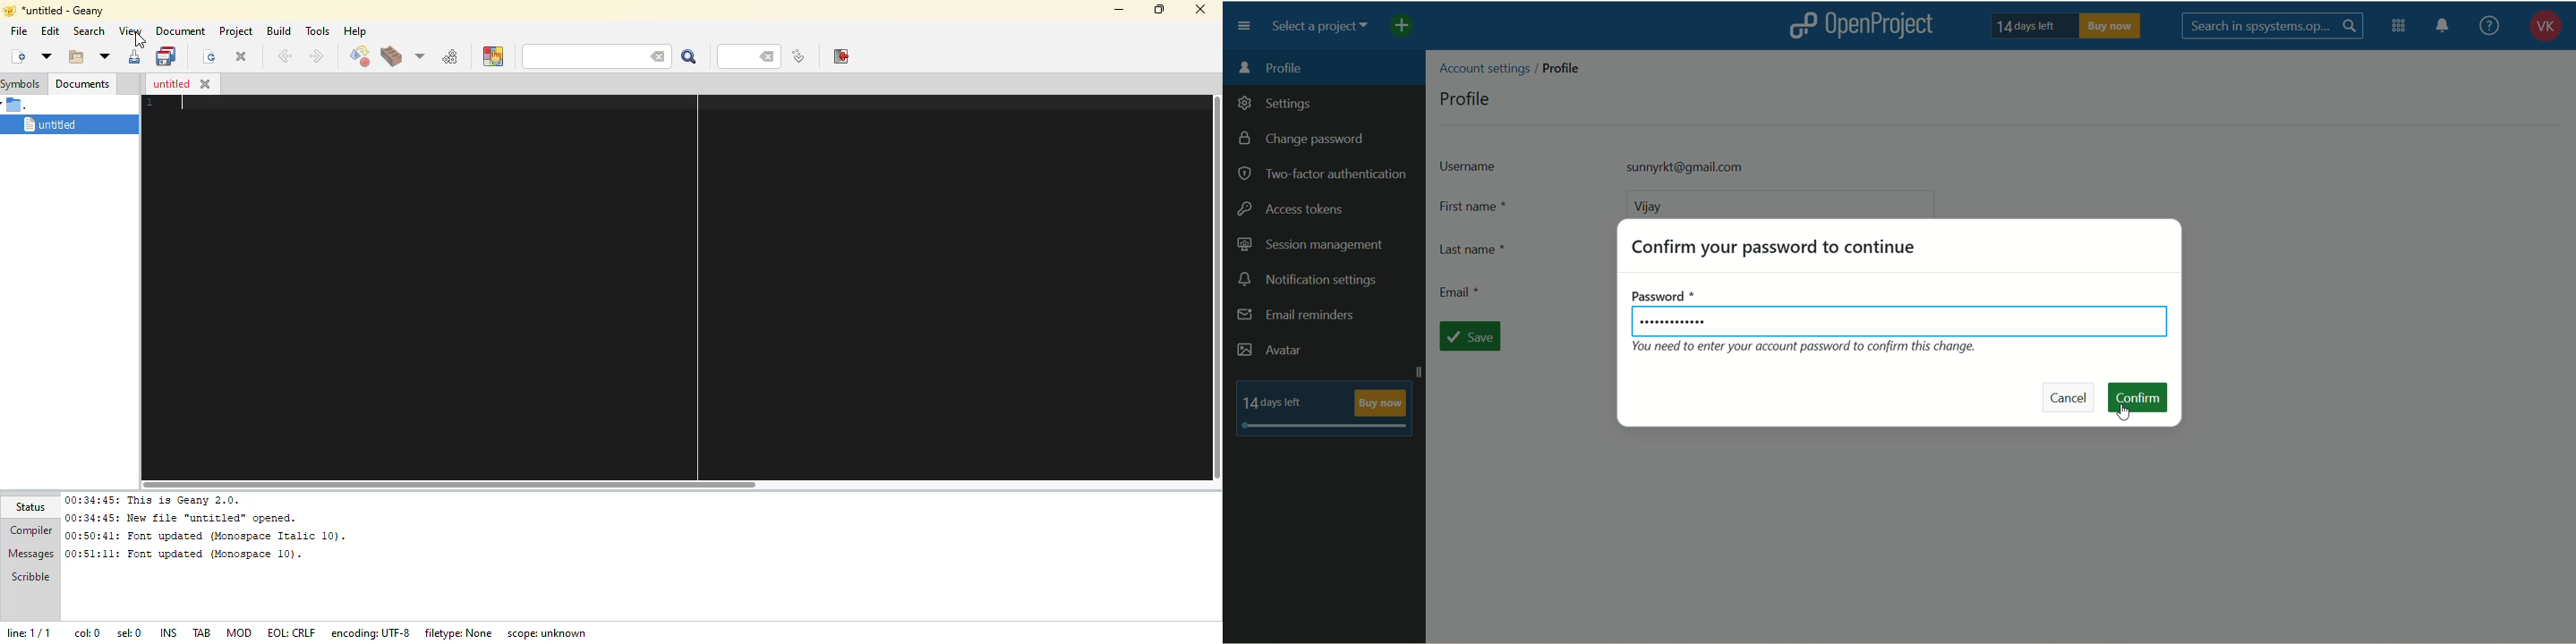  What do you see at coordinates (1516, 66) in the screenshot?
I see `location` at bounding box center [1516, 66].